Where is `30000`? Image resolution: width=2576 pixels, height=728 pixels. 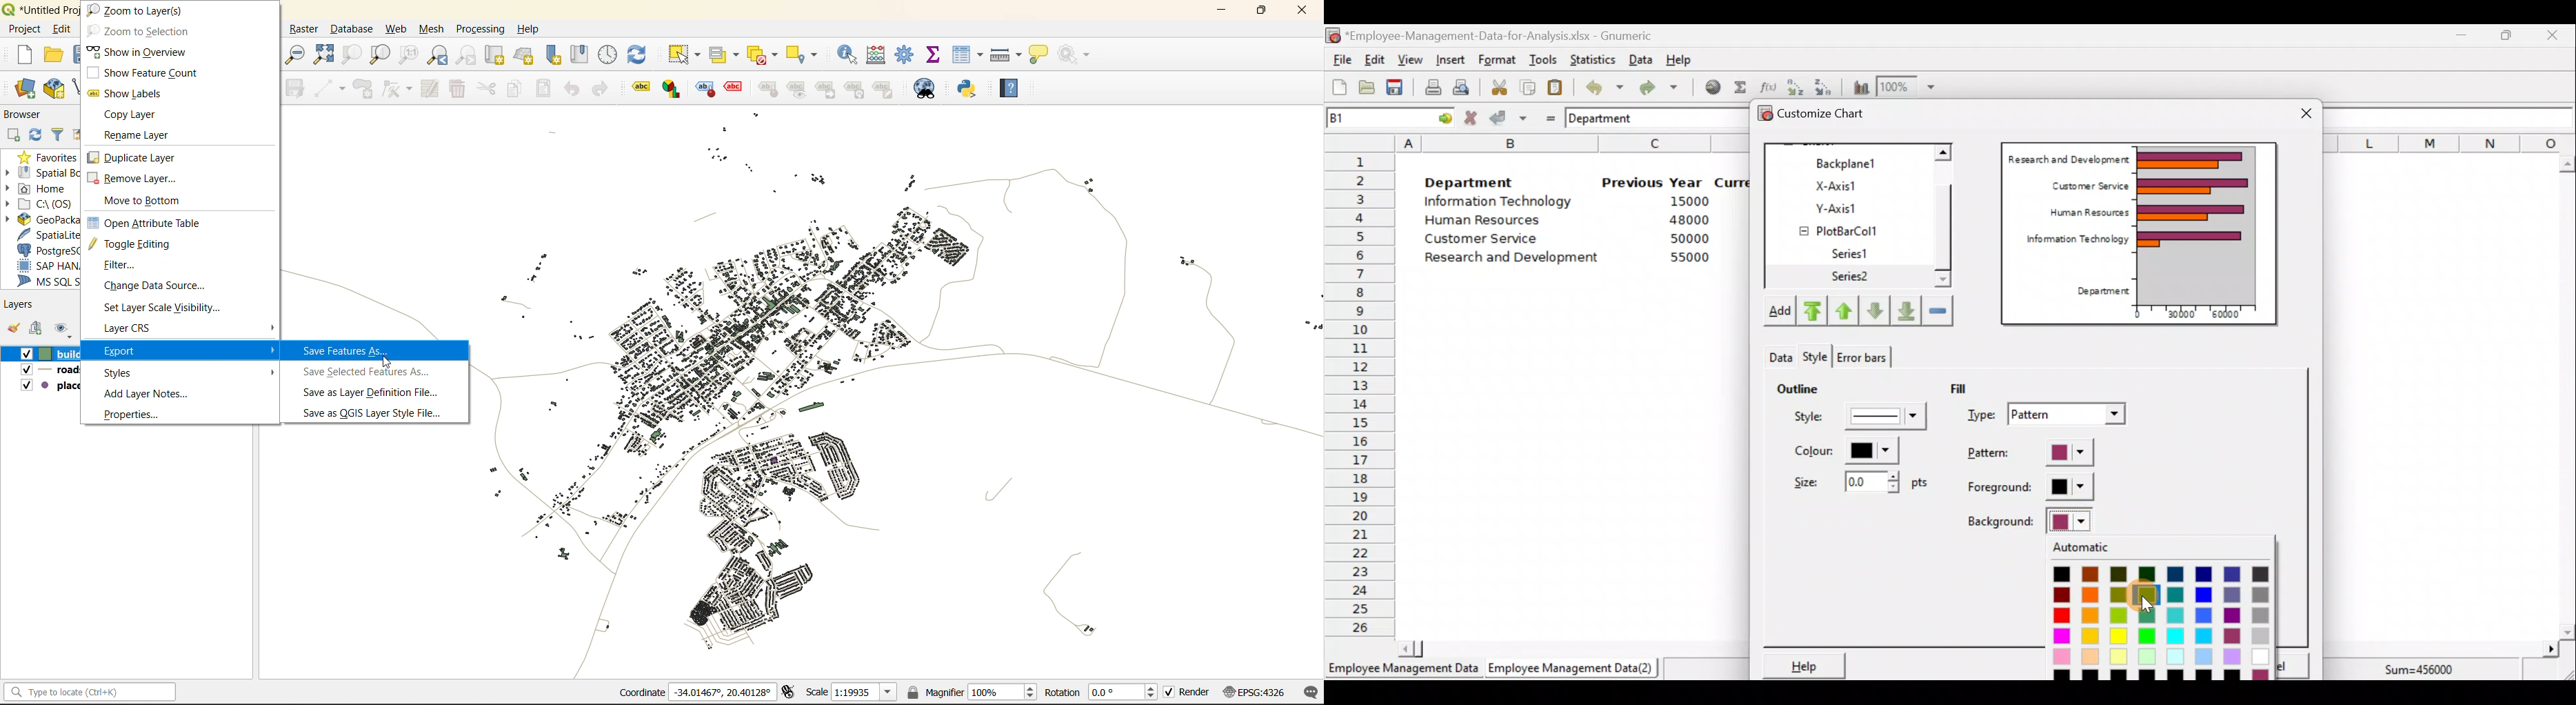 30000 is located at coordinates (2181, 313).